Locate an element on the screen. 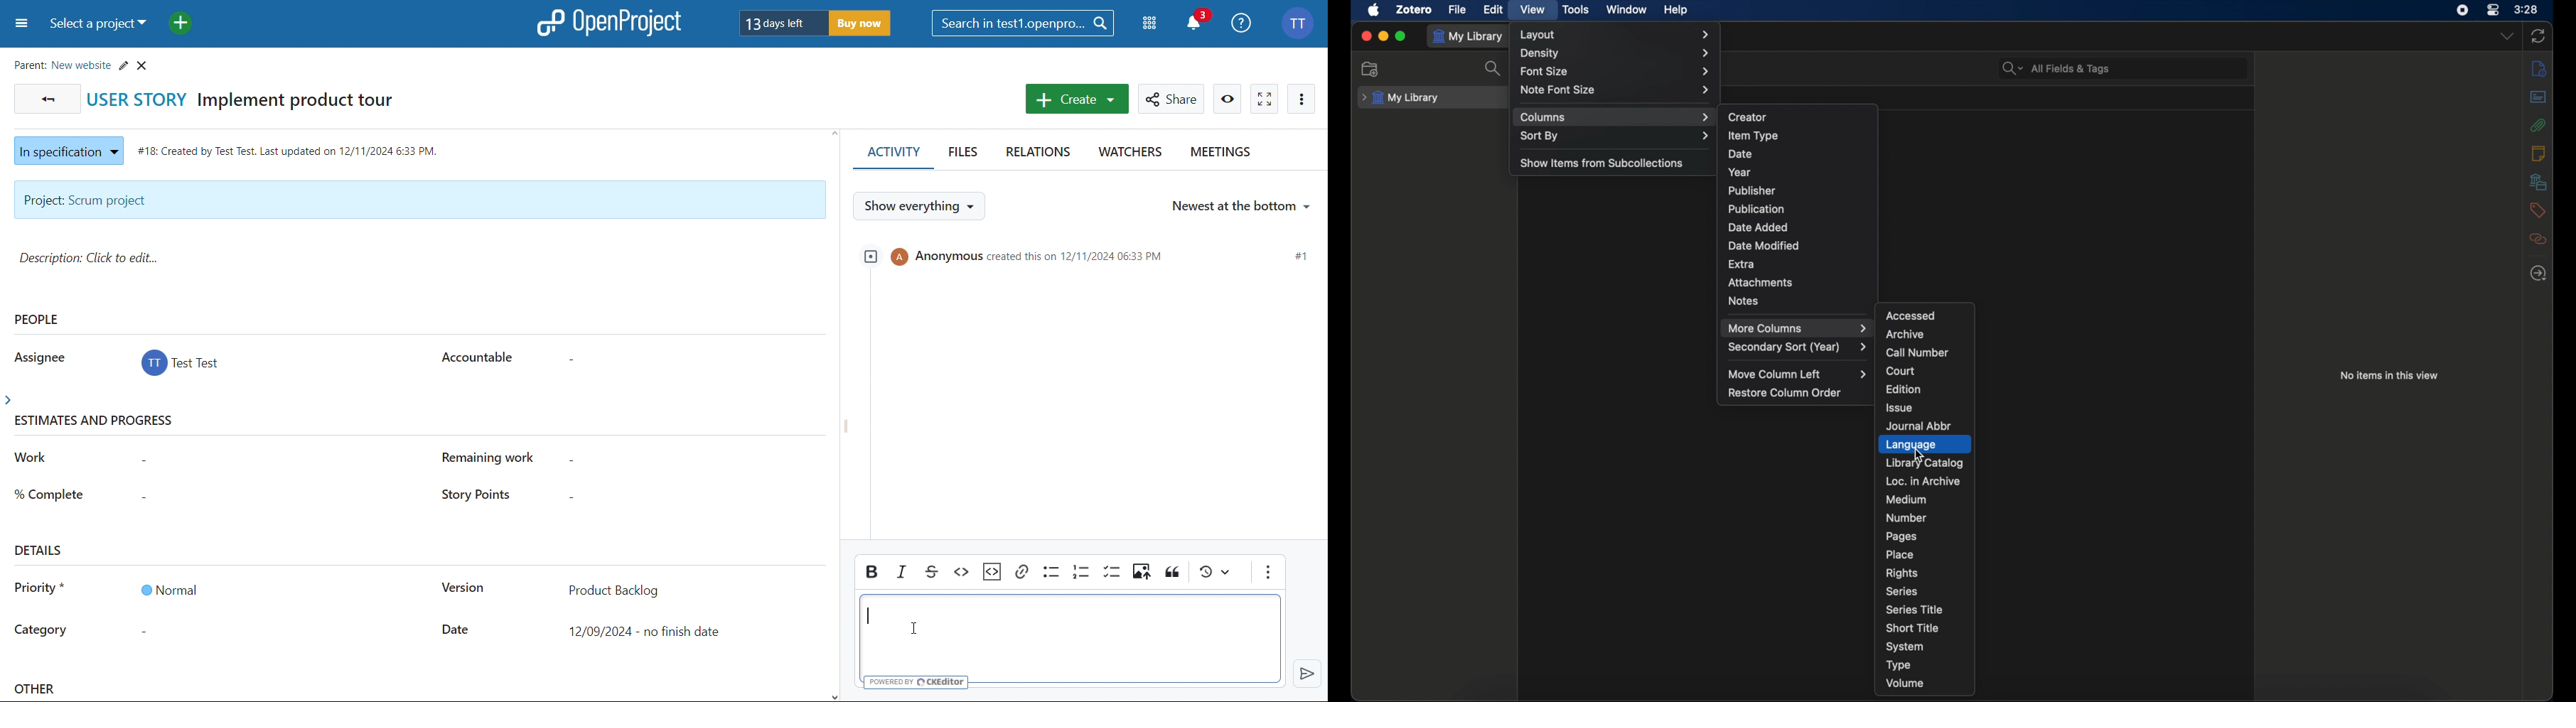 The image size is (2576, 728). info is located at coordinates (2540, 69).